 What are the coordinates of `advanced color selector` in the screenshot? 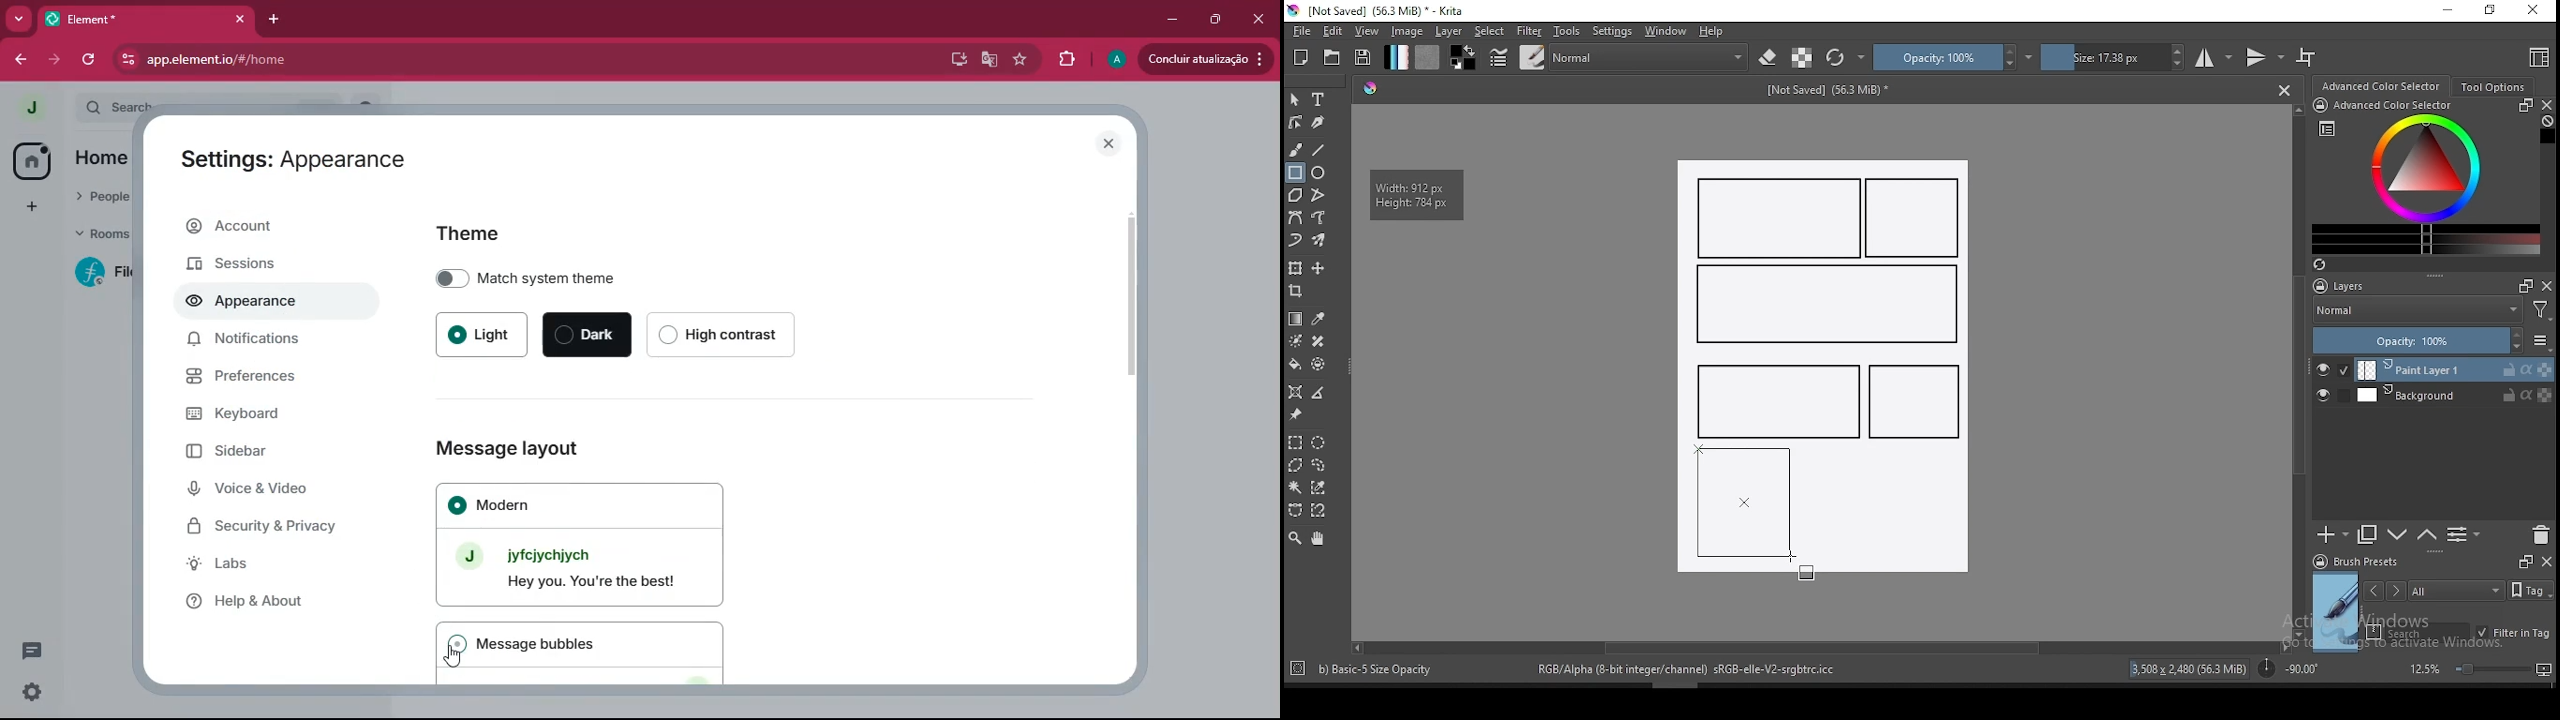 It's located at (2422, 176).